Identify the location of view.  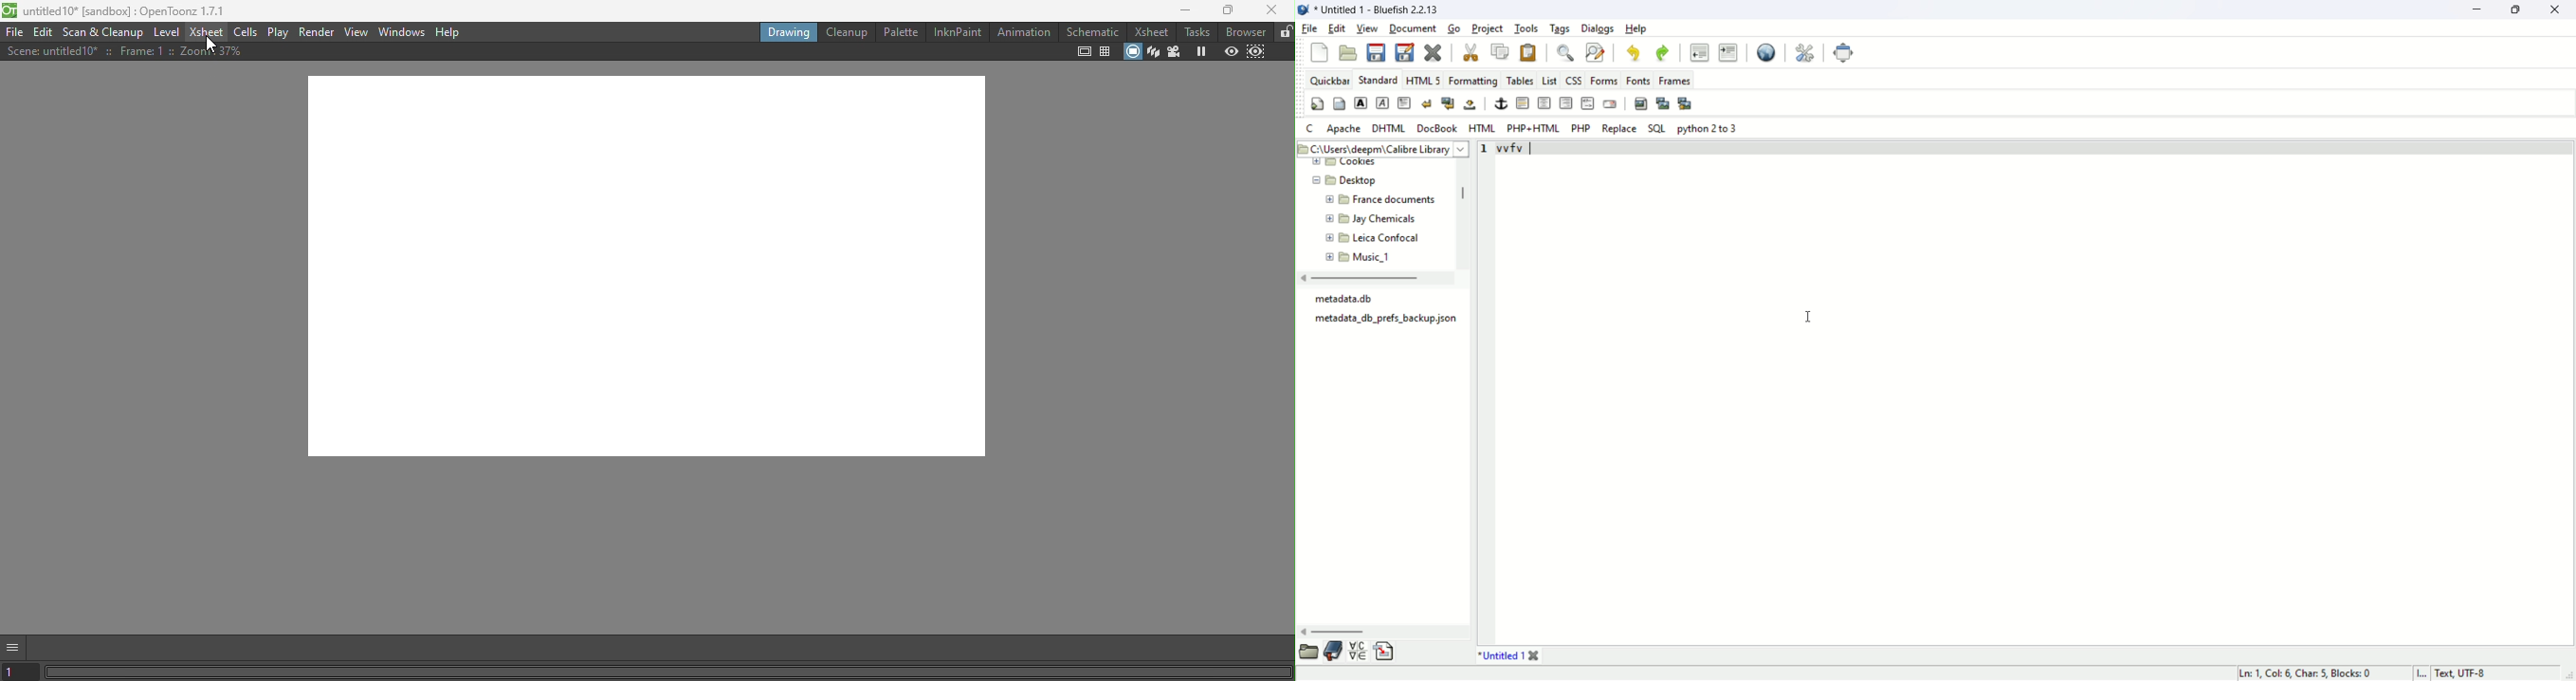
(1367, 29).